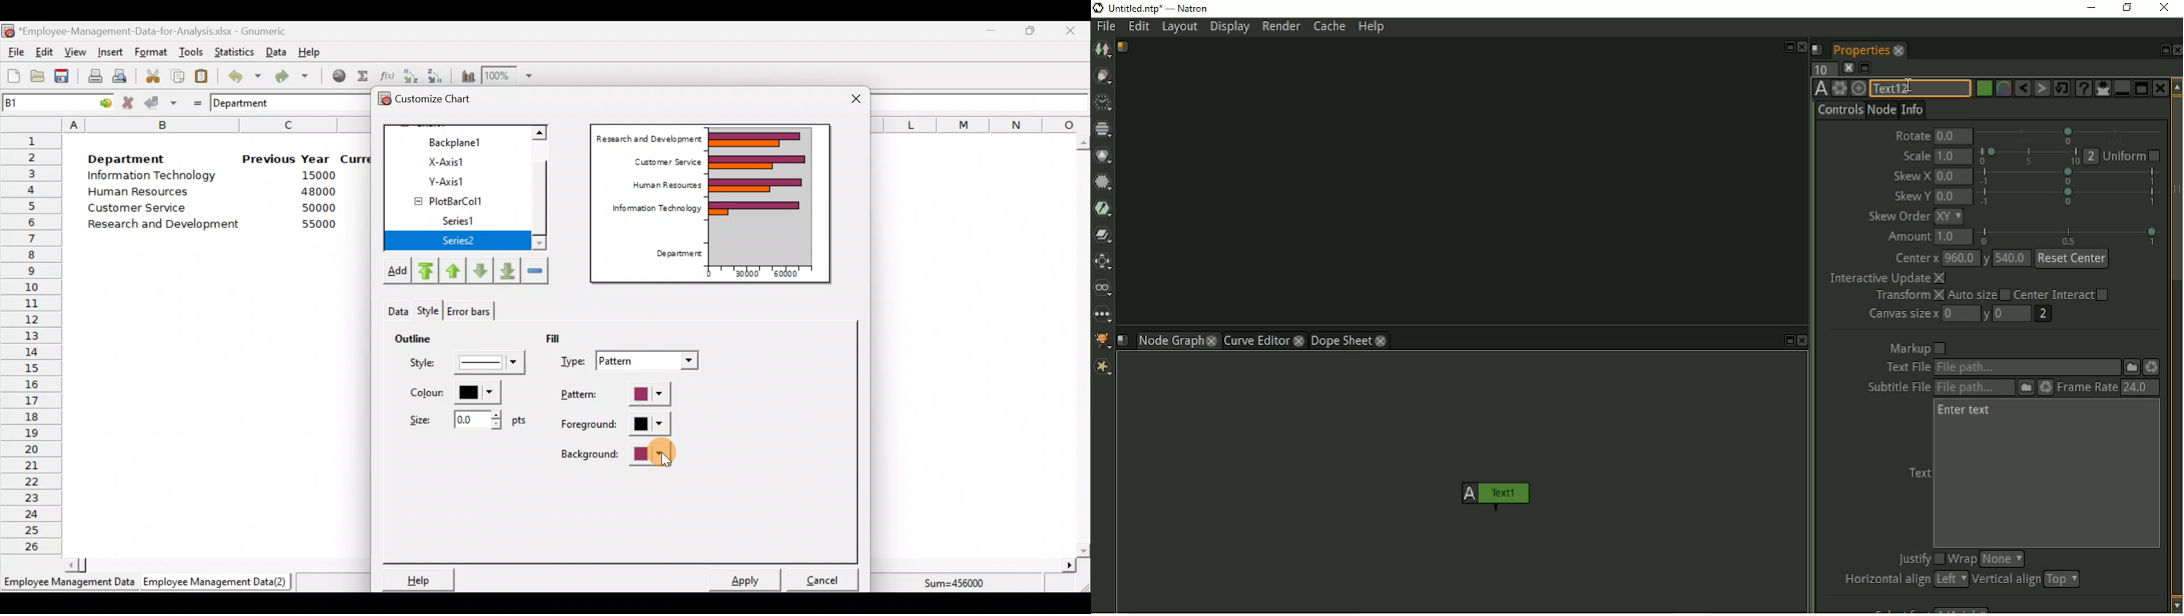  Describe the element at coordinates (665, 160) in the screenshot. I see `Customer Service` at that location.